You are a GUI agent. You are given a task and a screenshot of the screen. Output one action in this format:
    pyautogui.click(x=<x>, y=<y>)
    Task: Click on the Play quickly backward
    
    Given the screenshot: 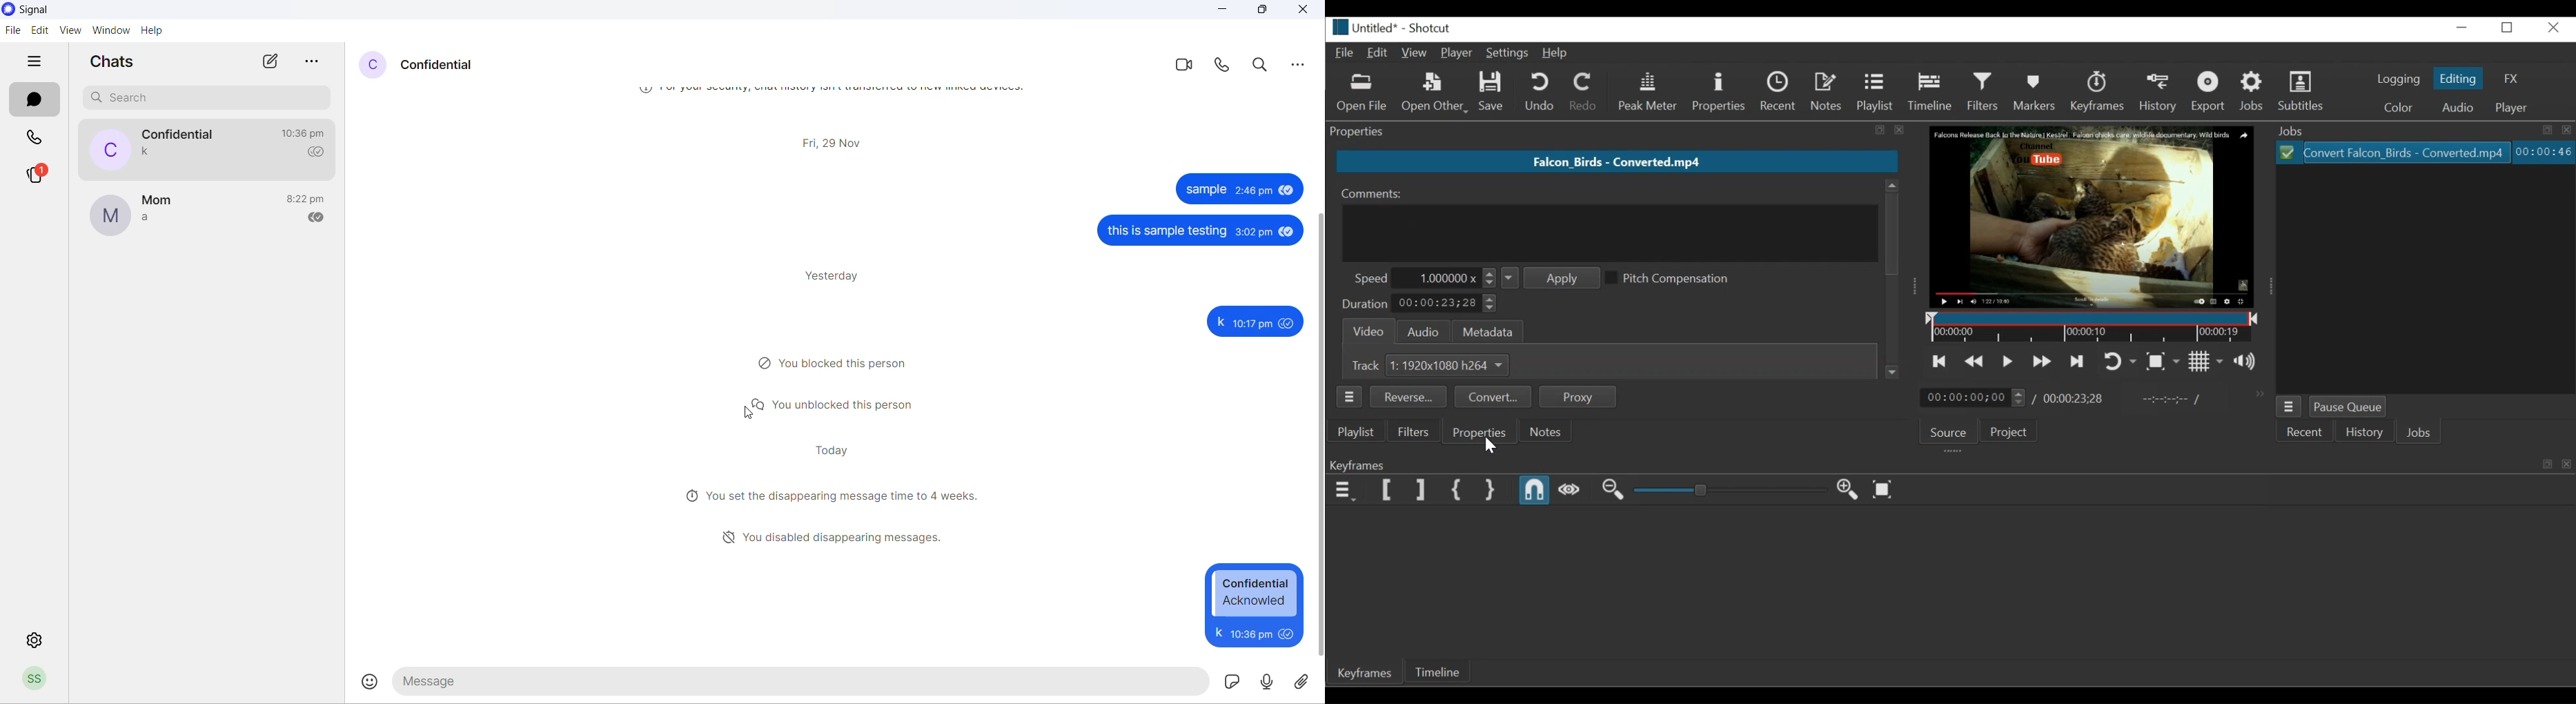 What is the action you would take?
    pyautogui.click(x=1975, y=362)
    